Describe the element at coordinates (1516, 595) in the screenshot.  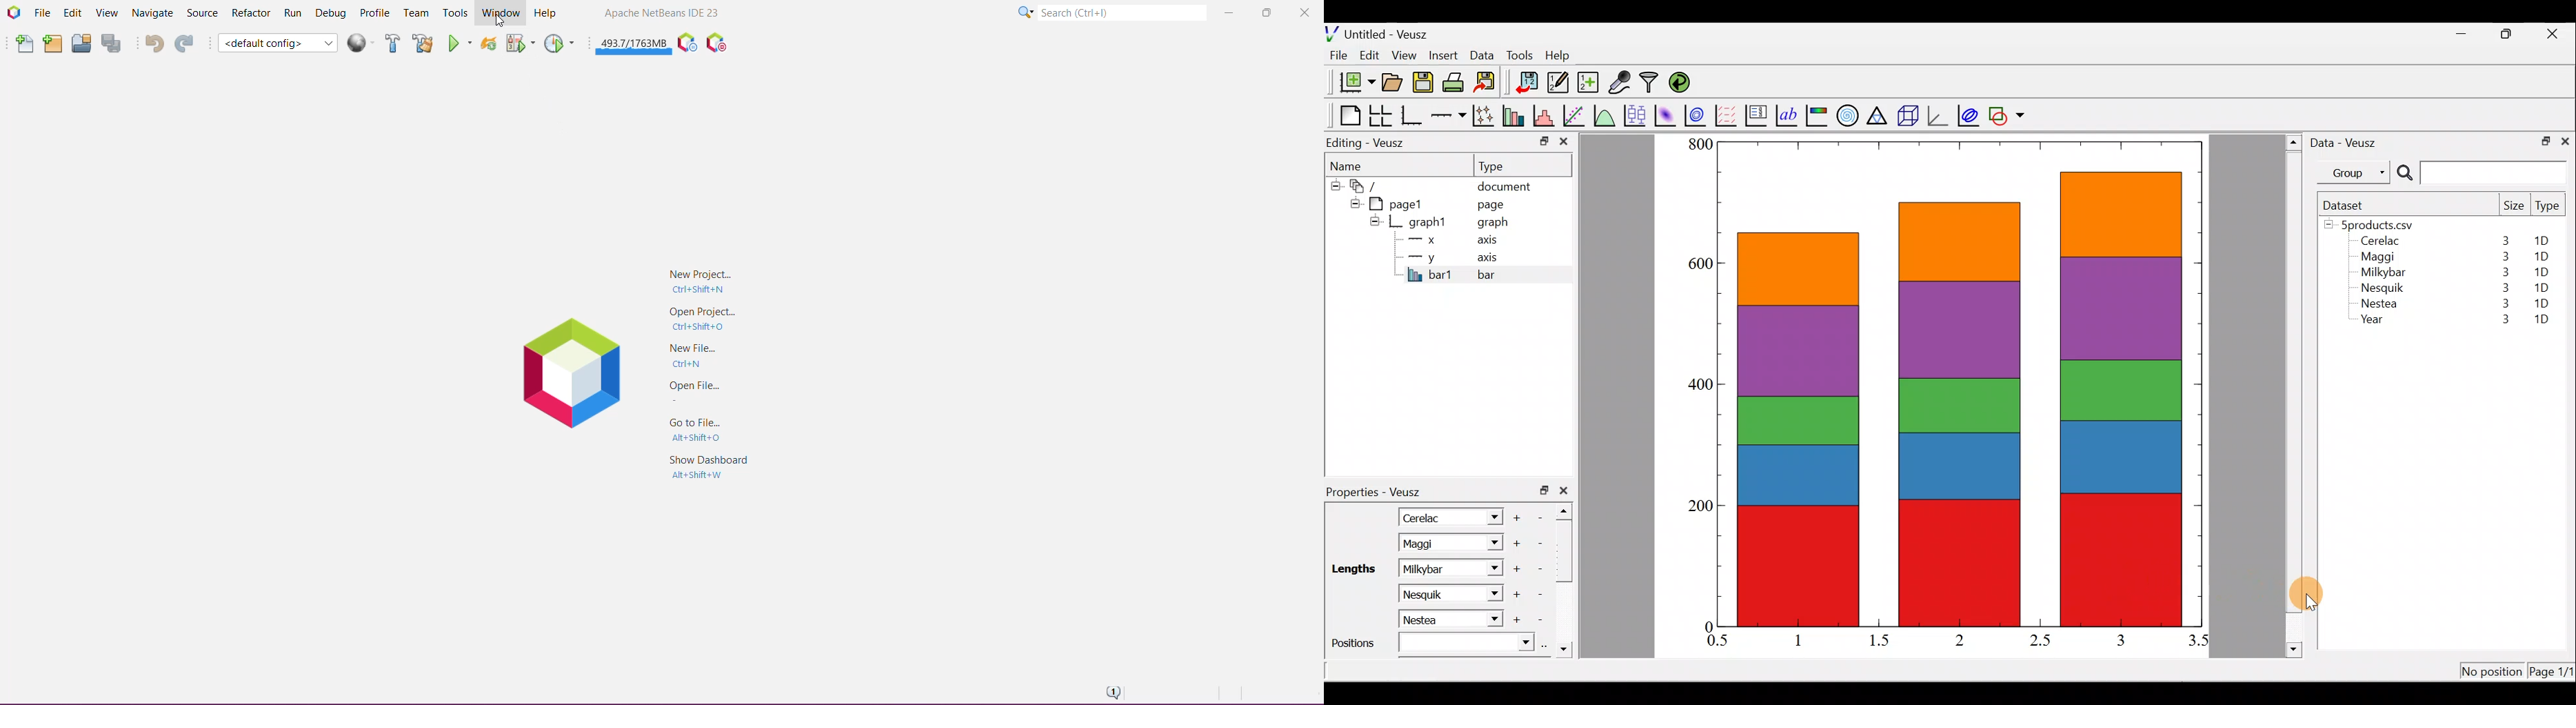
I see `Add another item` at that location.